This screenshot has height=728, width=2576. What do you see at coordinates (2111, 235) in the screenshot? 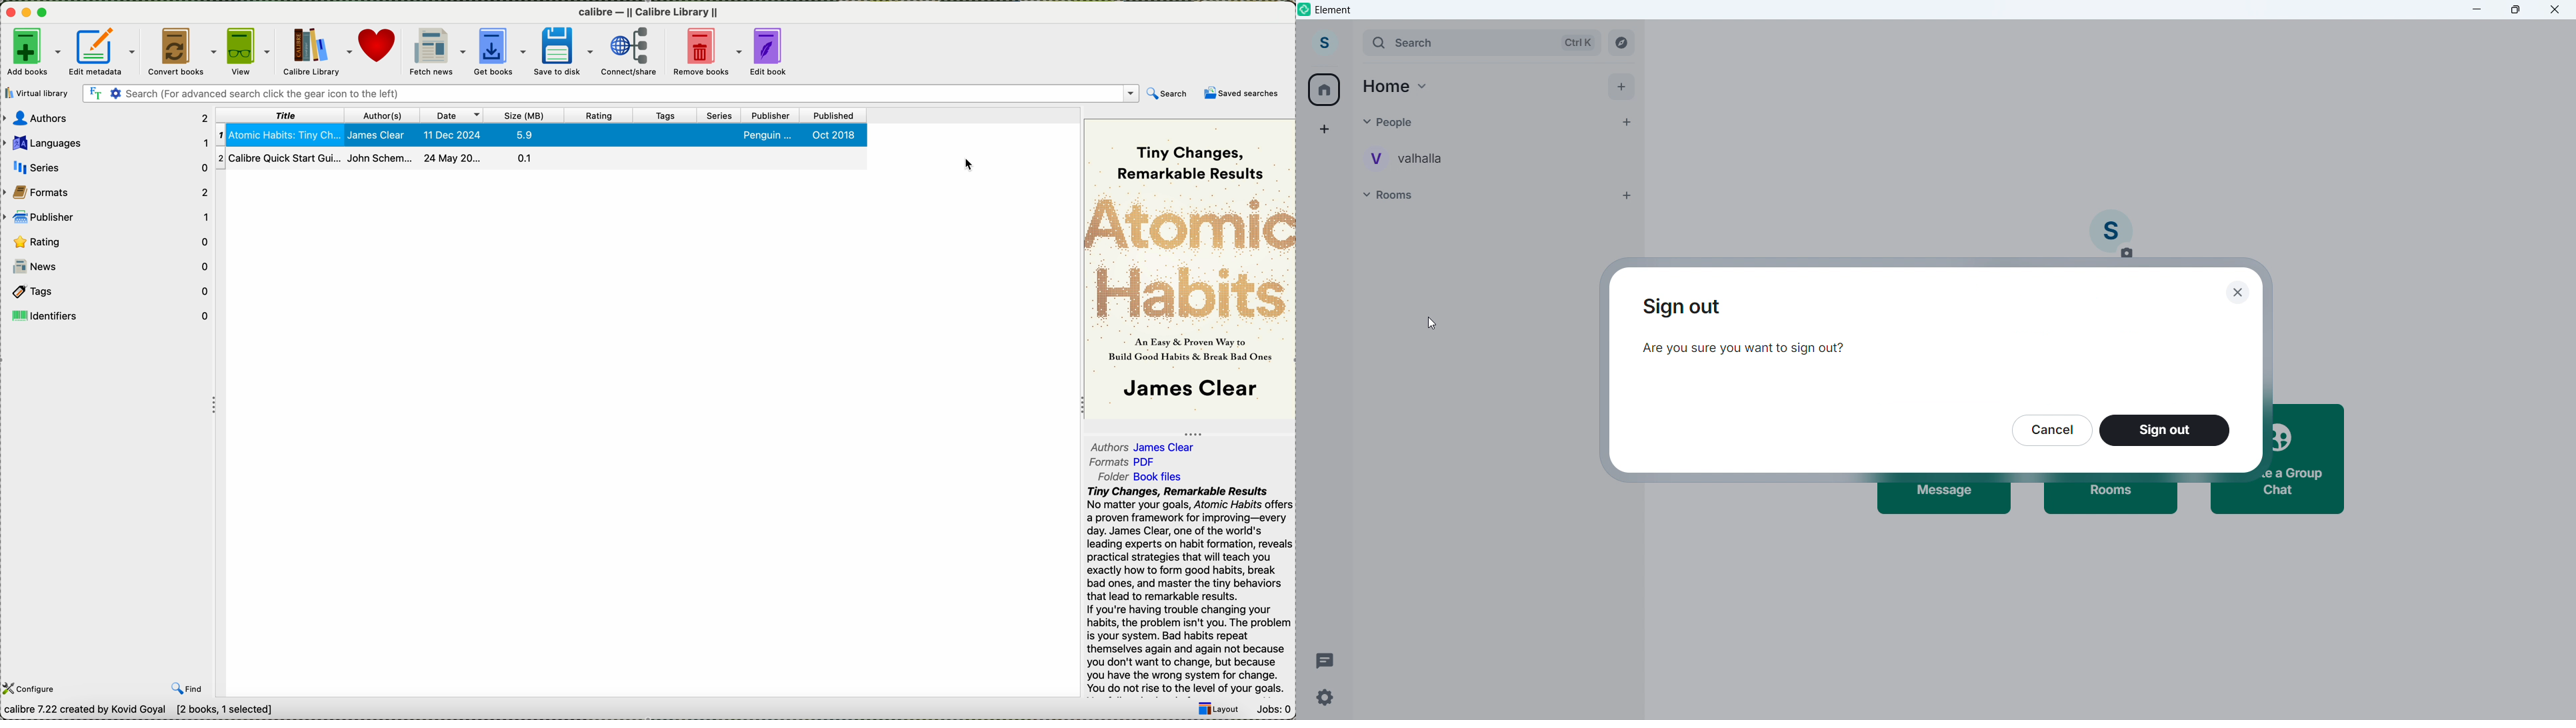
I see `Account image` at bounding box center [2111, 235].